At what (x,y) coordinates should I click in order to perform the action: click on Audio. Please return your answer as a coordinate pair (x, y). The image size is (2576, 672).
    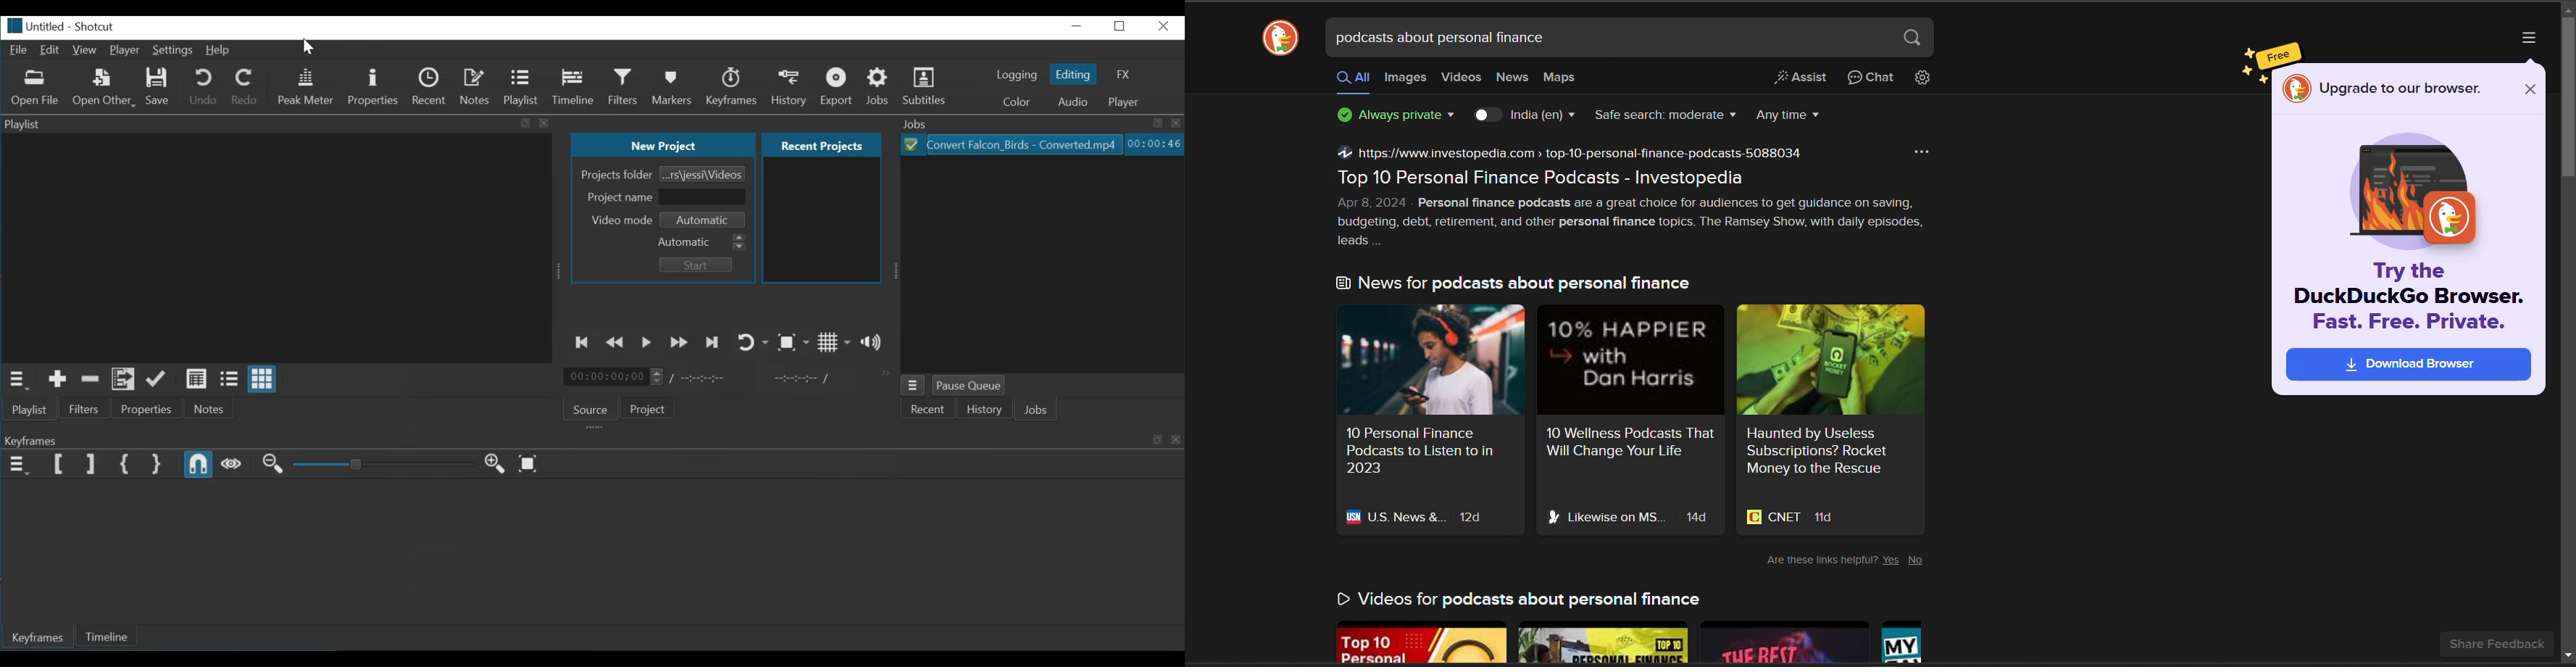
    Looking at the image, I should click on (1075, 103).